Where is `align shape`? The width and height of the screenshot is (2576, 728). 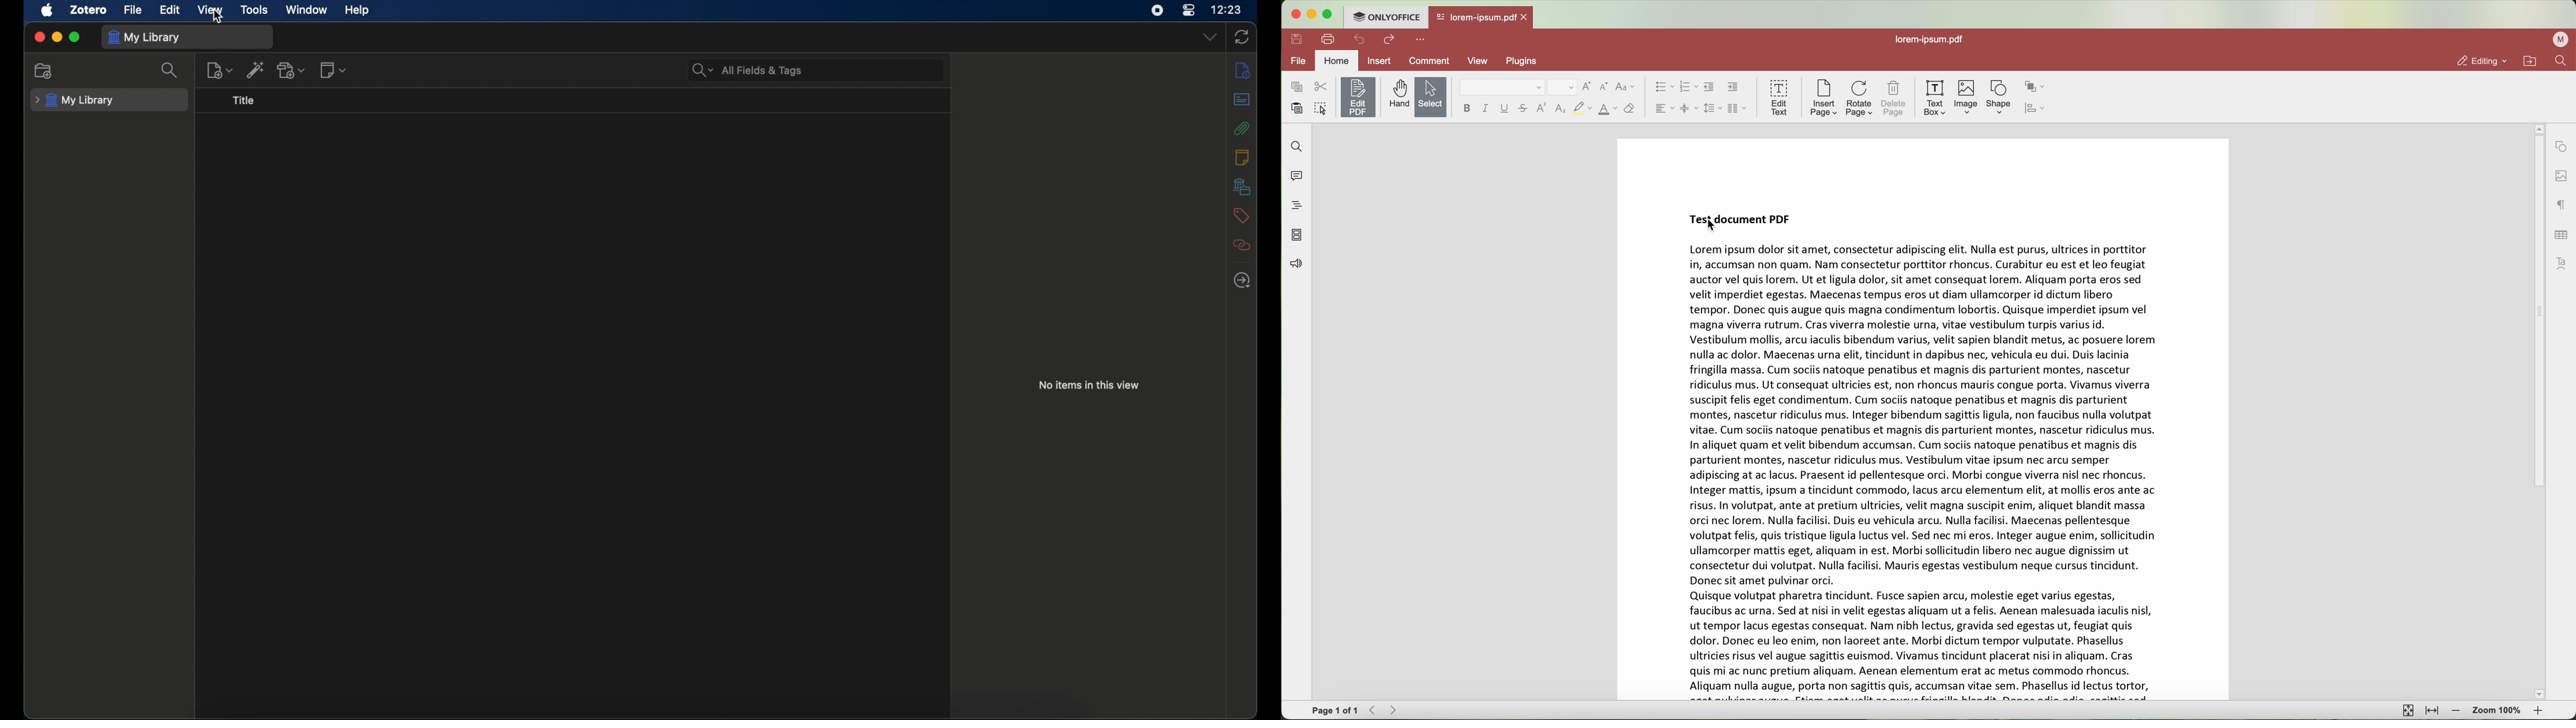 align shape is located at coordinates (2036, 109).